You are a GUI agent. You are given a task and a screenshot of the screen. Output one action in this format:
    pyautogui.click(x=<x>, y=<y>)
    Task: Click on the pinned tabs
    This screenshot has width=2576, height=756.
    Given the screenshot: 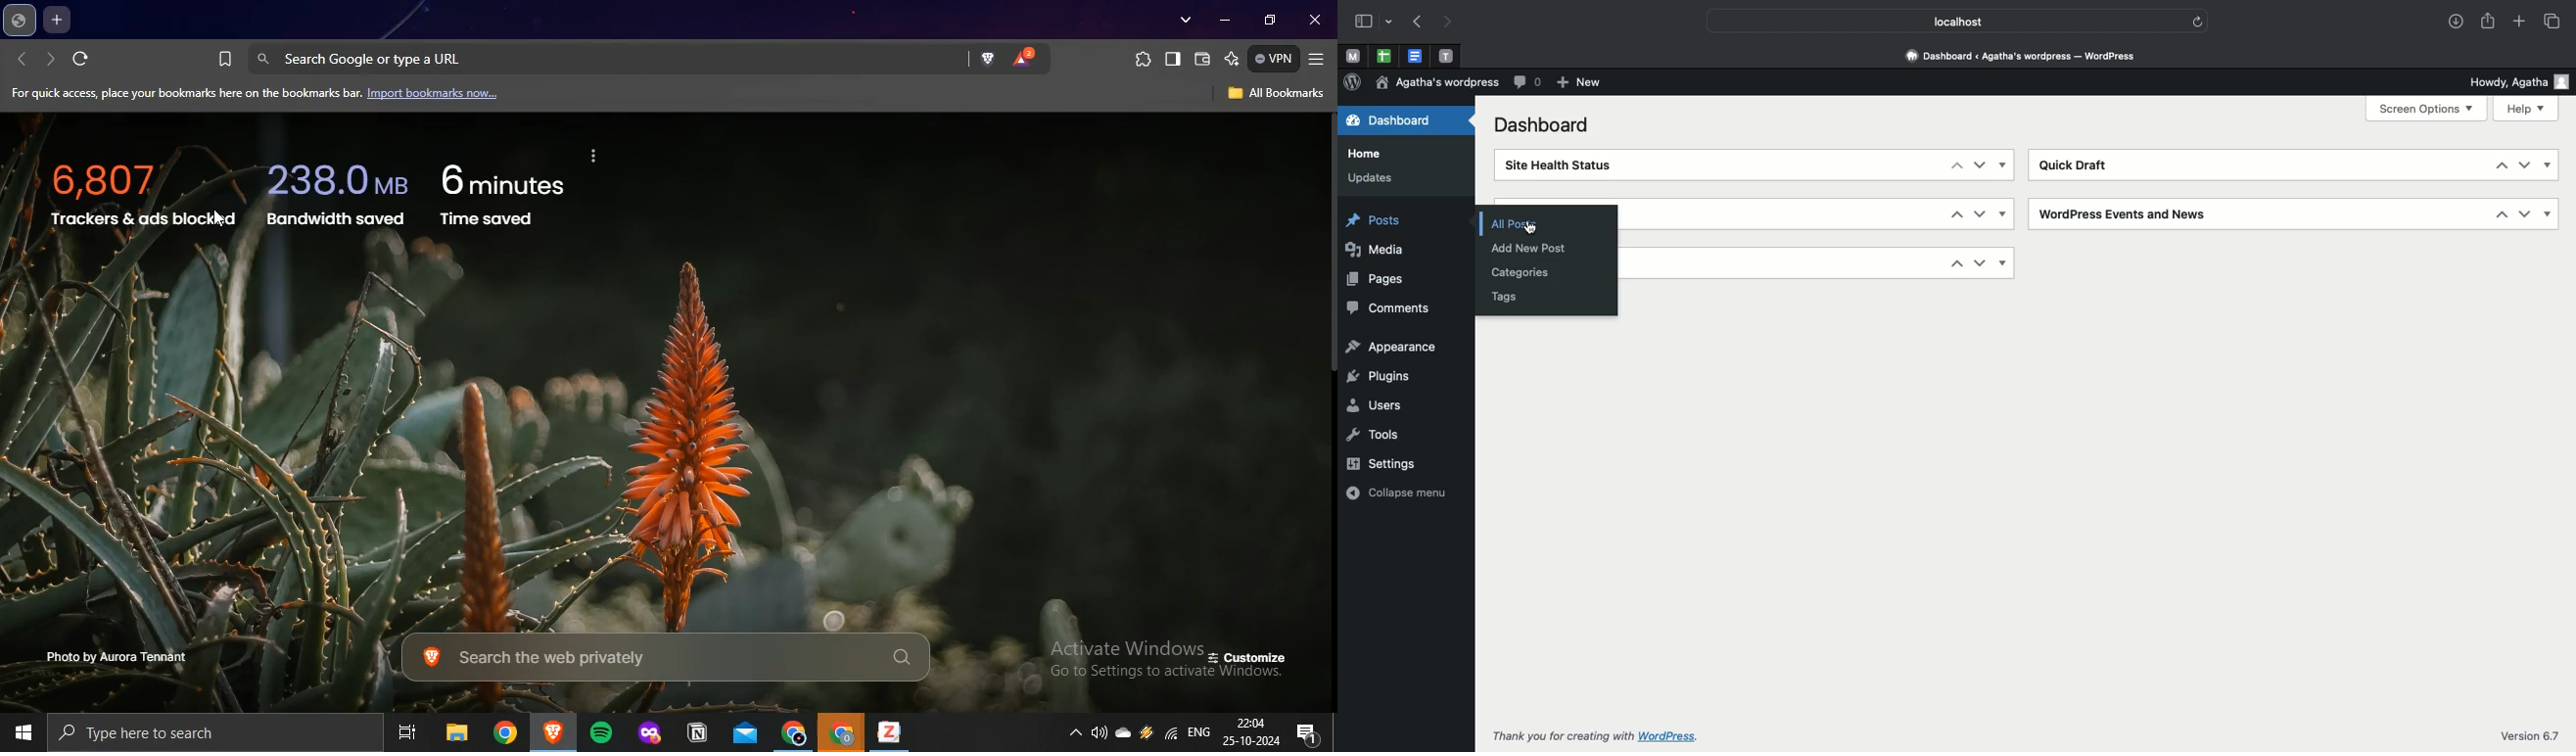 What is the action you would take?
    pyautogui.click(x=1386, y=57)
    